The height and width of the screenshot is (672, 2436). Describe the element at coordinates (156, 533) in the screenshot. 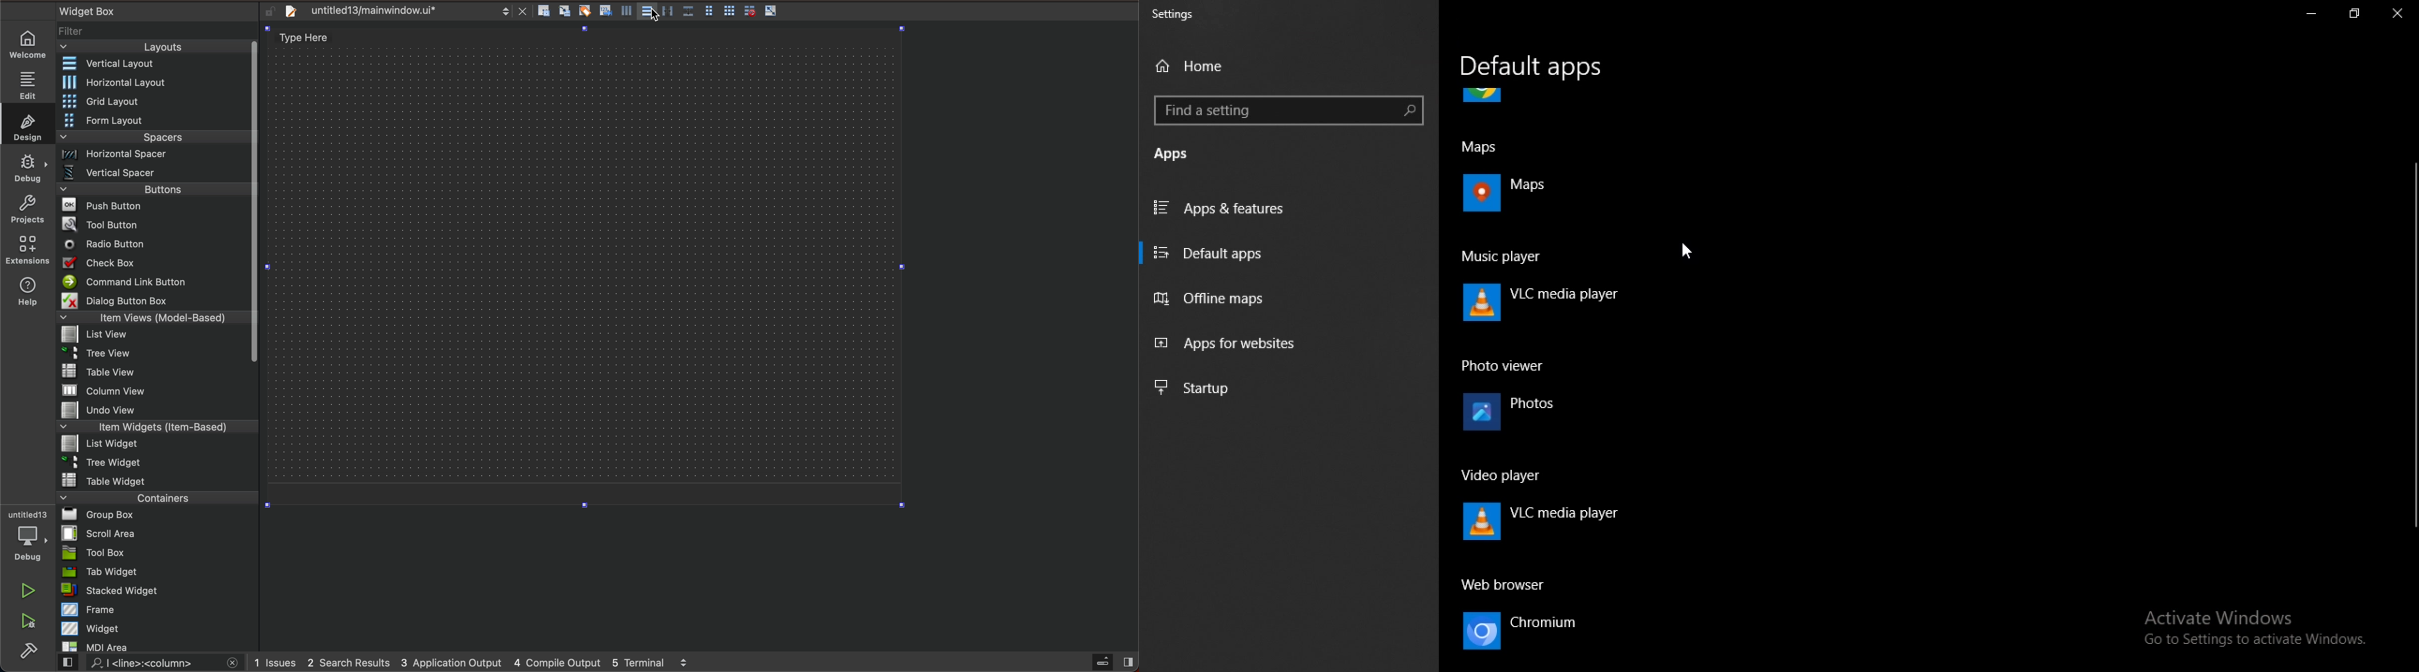

I see `scroll area` at that location.